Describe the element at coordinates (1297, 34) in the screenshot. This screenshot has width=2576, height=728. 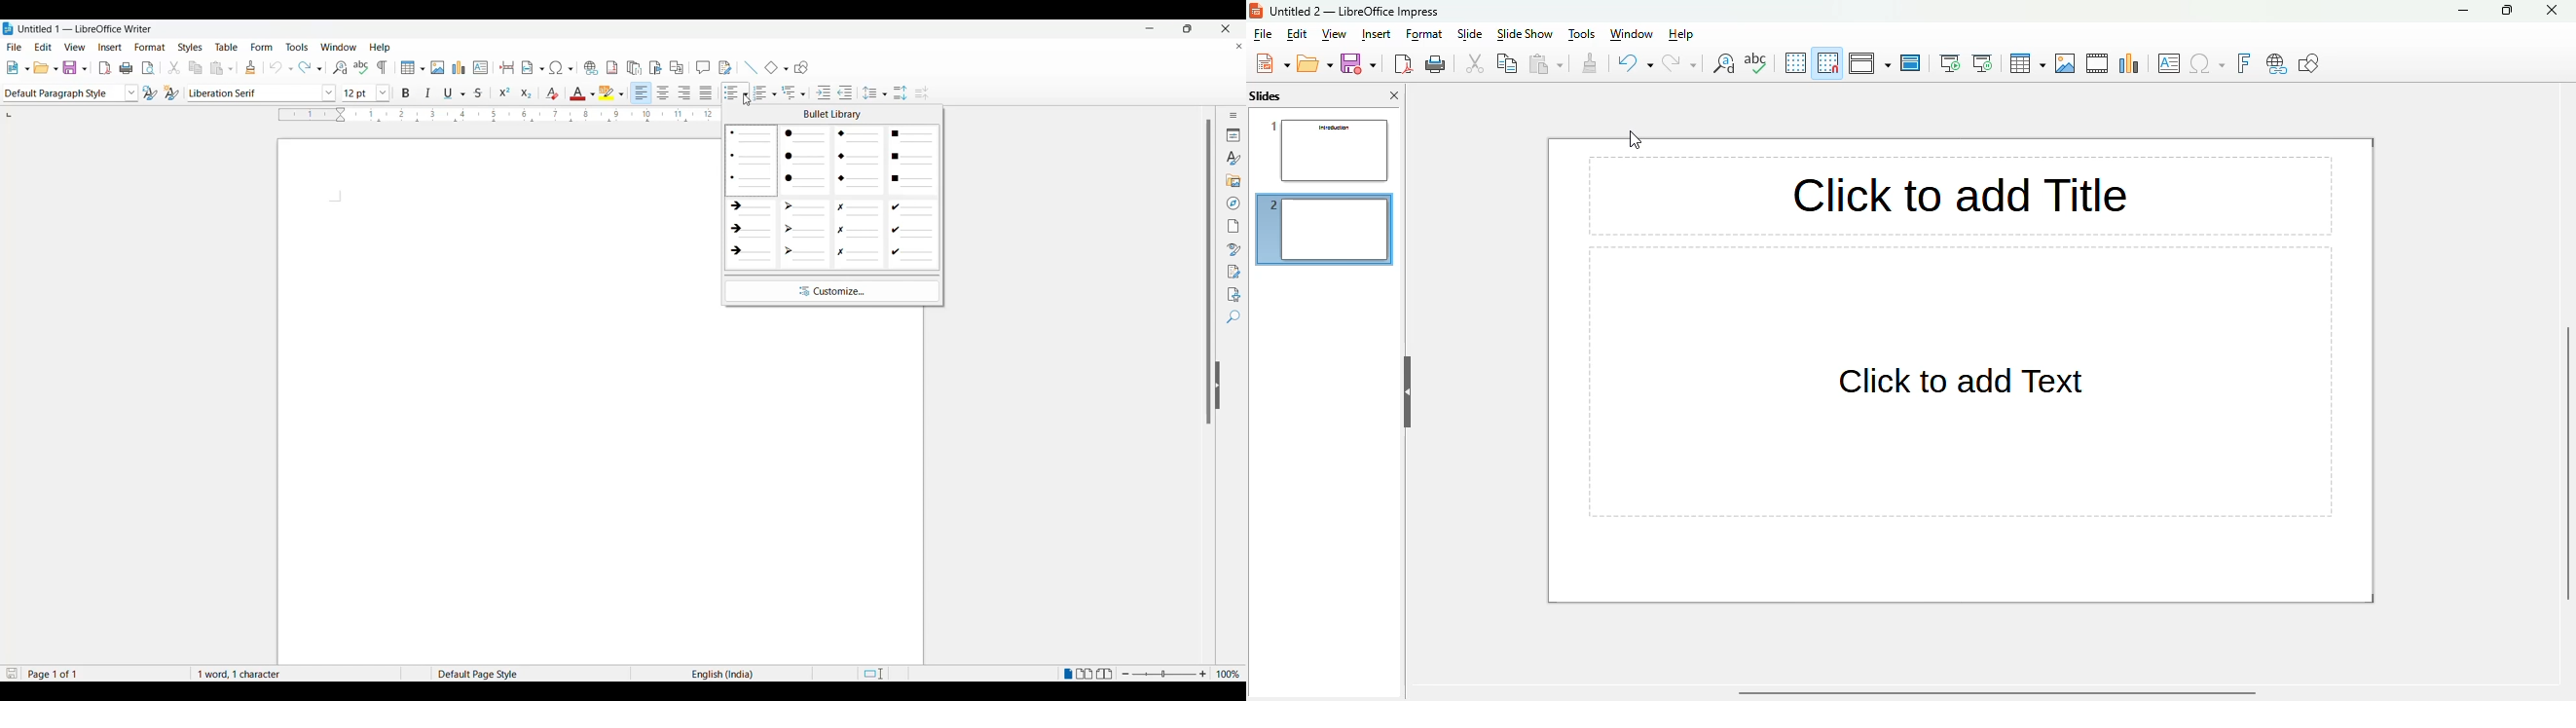
I see `edit` at that location.